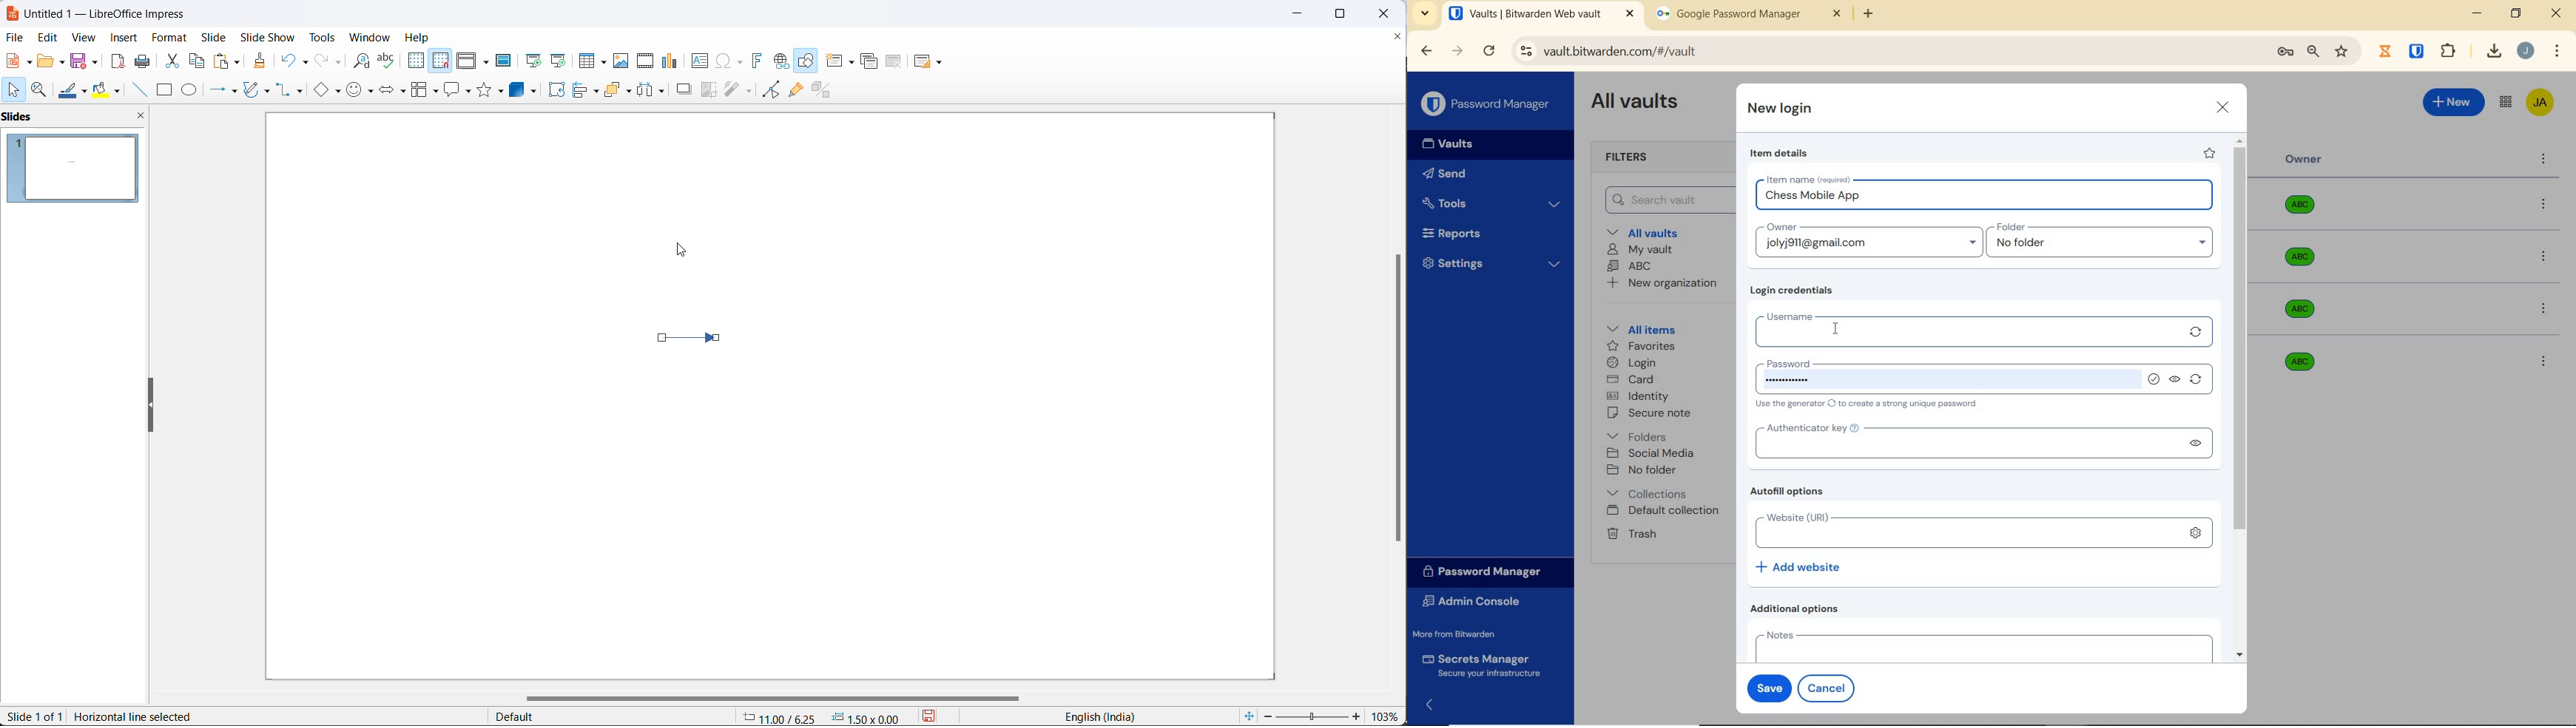  I want to click on Owner organization, so click(2305, 309).